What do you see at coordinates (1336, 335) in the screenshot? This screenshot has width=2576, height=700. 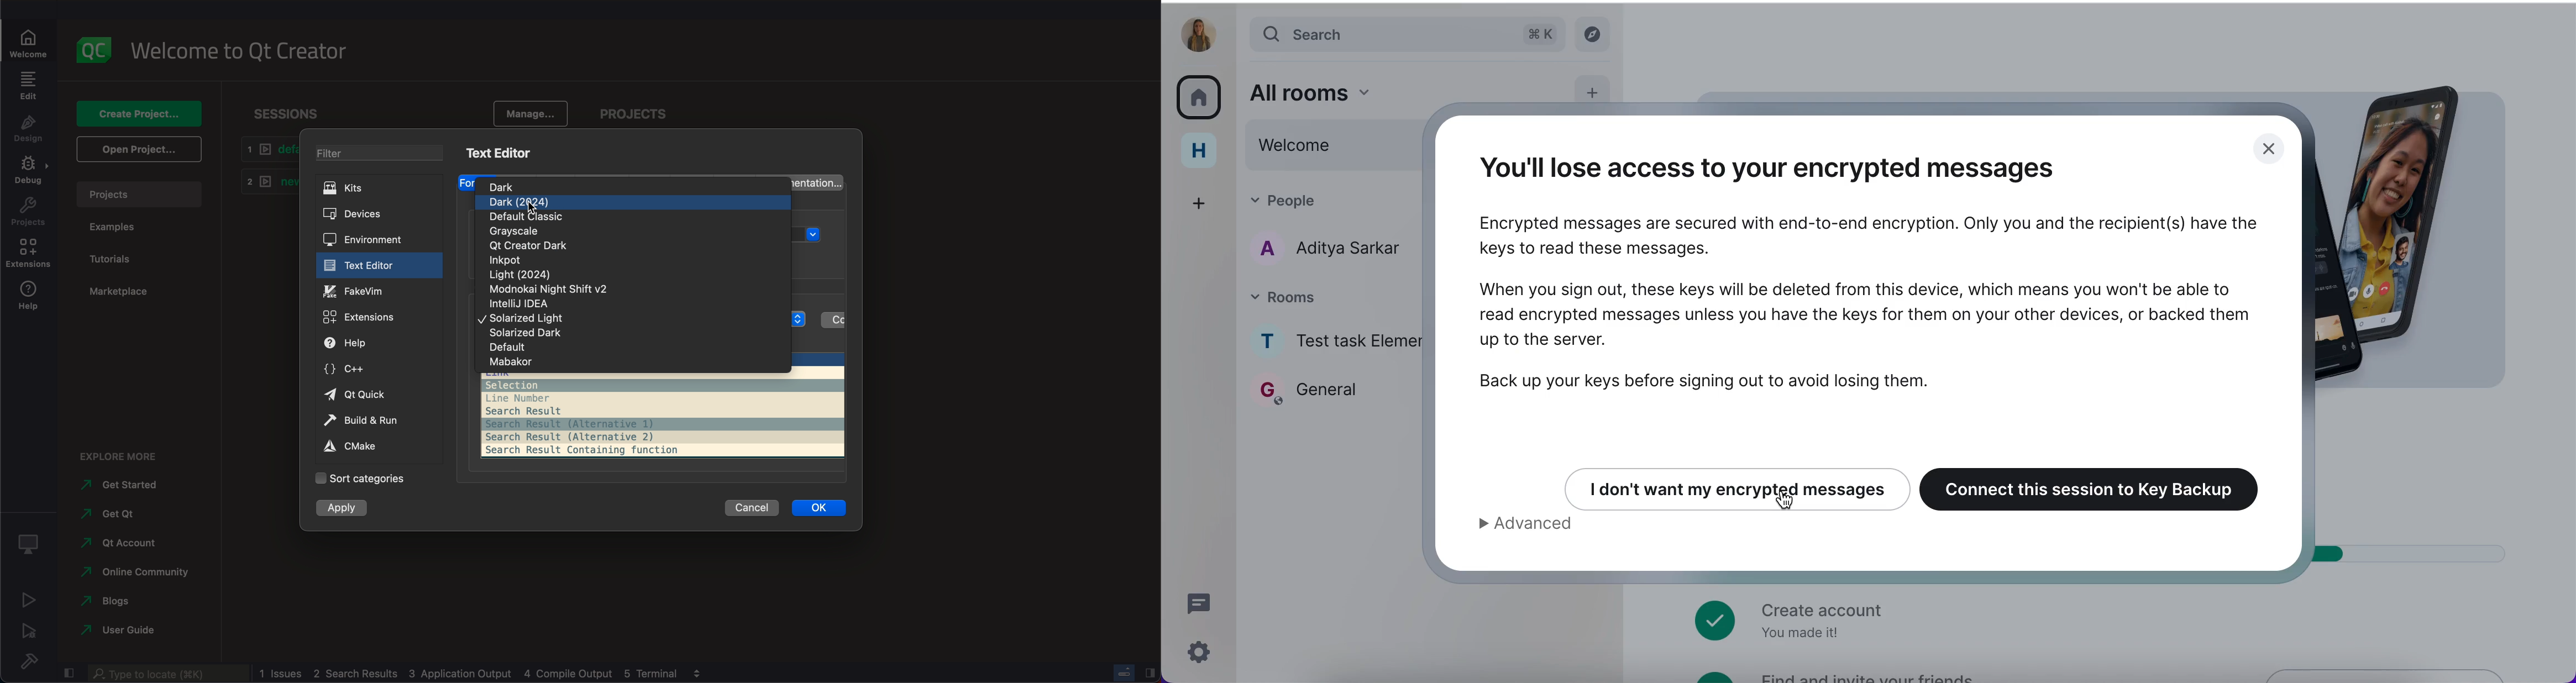 I see `rooms names` at bounding box center [1336, 335].